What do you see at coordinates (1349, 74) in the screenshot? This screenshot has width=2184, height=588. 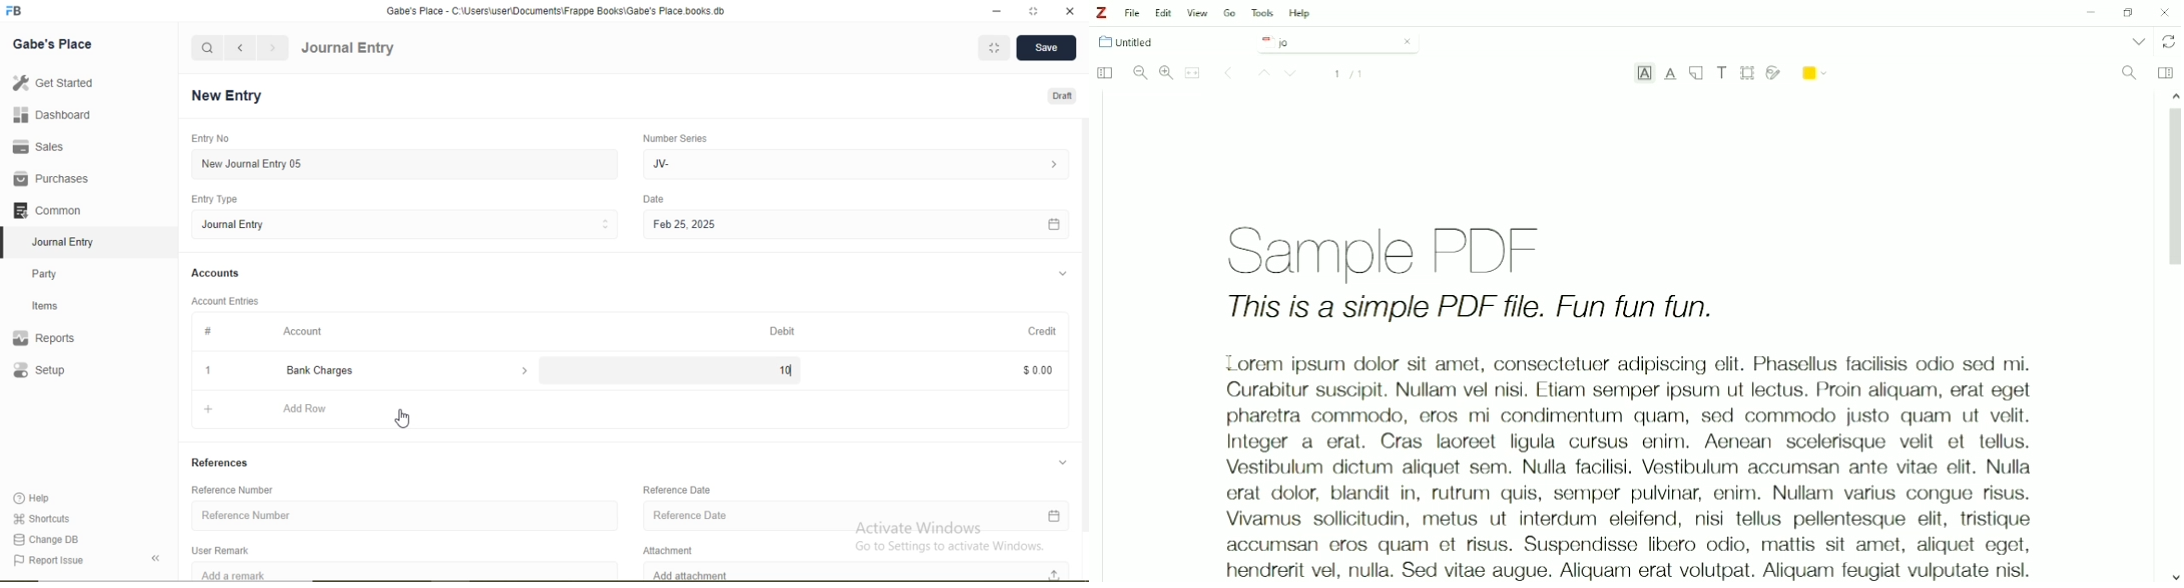 I see `Page number` at bounding box center [1349, 74].